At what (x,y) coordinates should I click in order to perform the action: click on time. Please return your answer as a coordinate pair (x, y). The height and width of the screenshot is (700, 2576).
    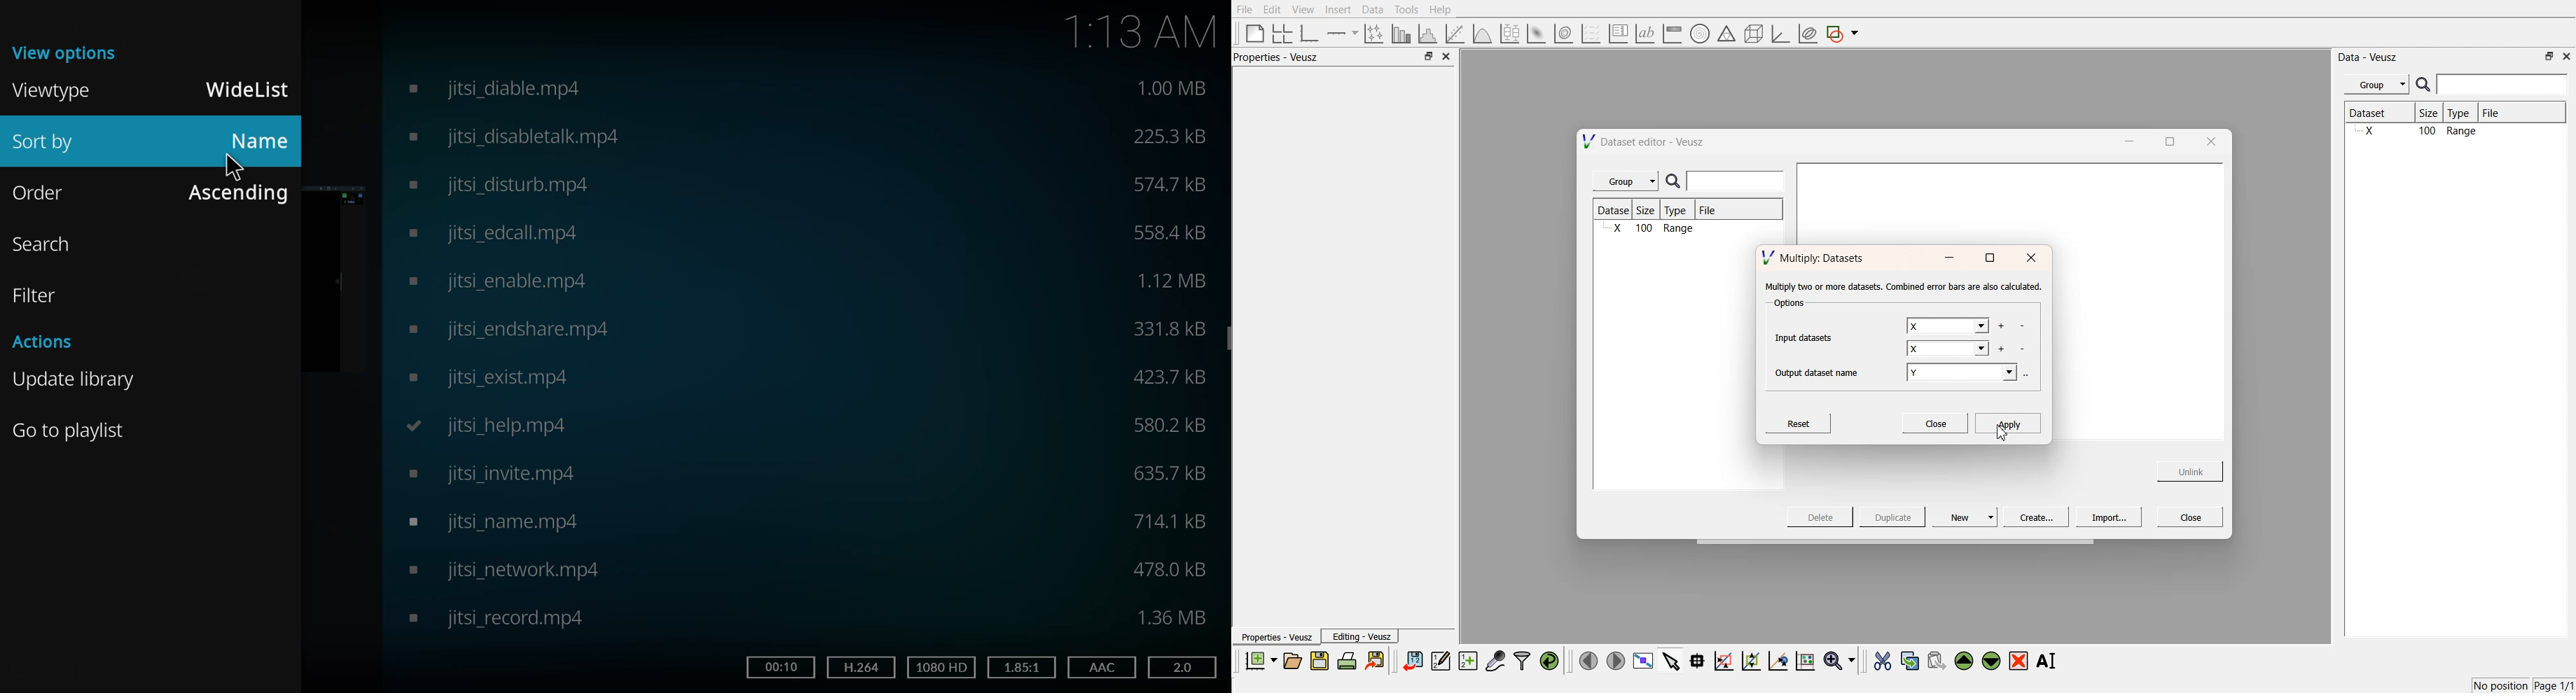
    Looking at the image, I should click on (782, 669).